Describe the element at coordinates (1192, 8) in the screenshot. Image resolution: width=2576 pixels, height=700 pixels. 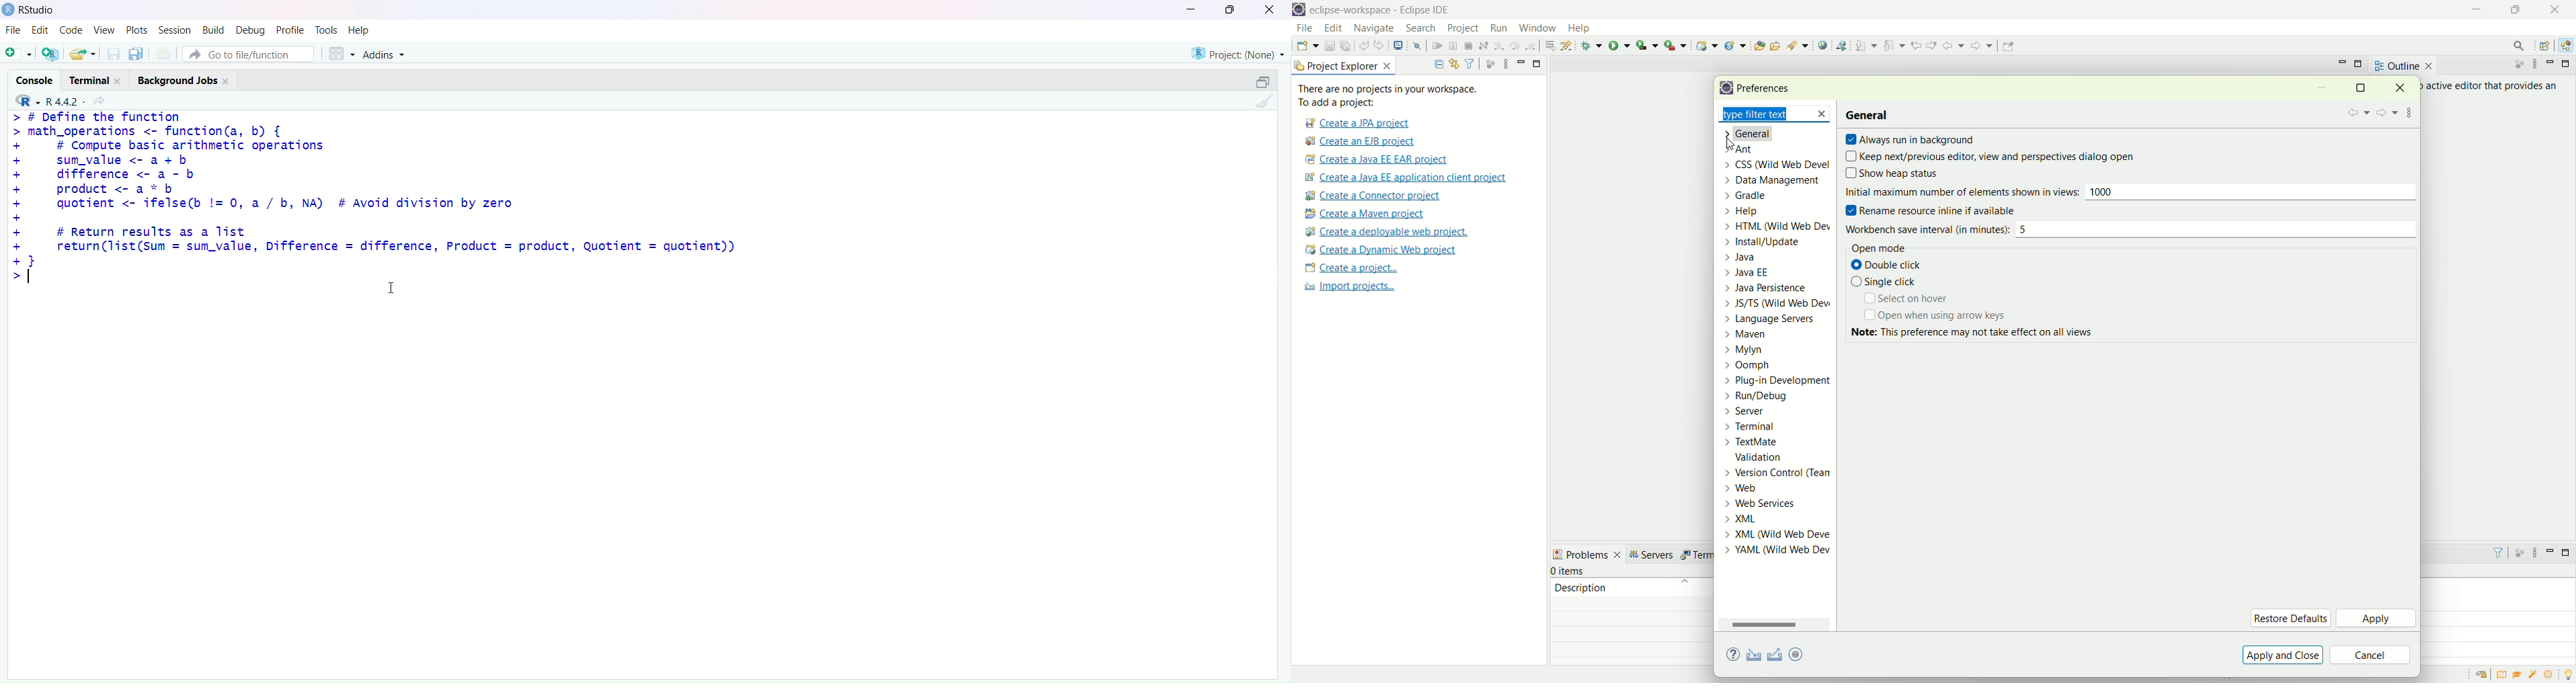
I see `Minimize` at that location.